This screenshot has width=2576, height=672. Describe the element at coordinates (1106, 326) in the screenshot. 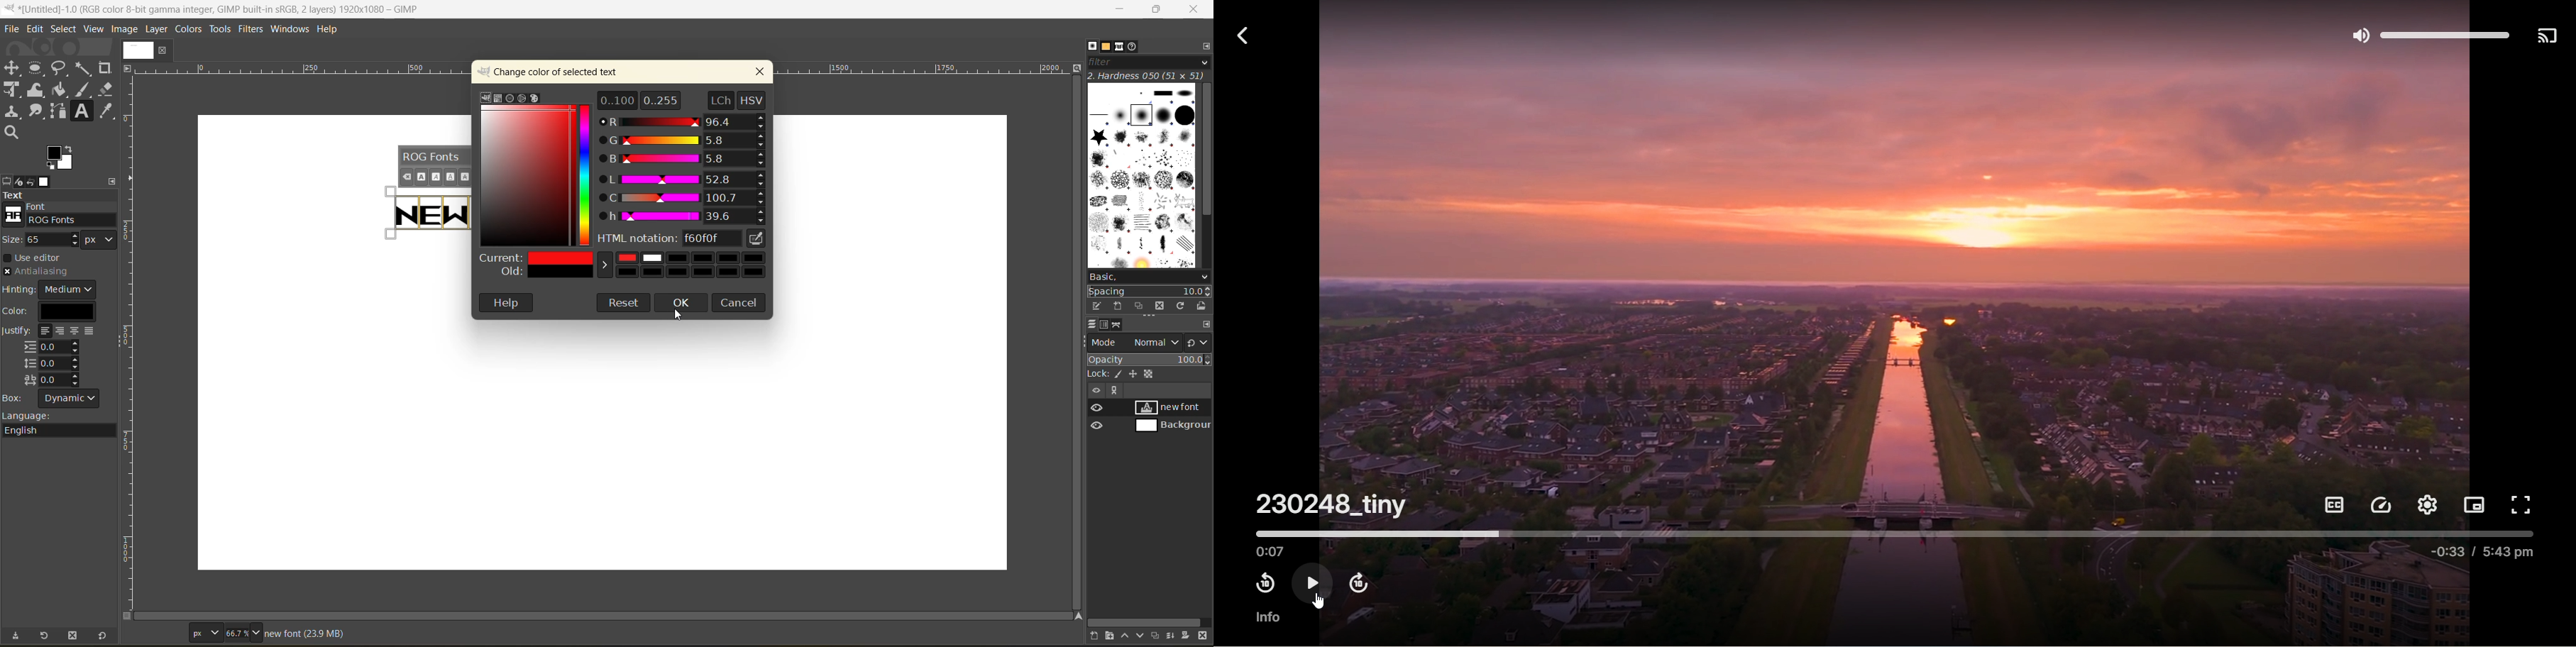

I see `channels` at that location.